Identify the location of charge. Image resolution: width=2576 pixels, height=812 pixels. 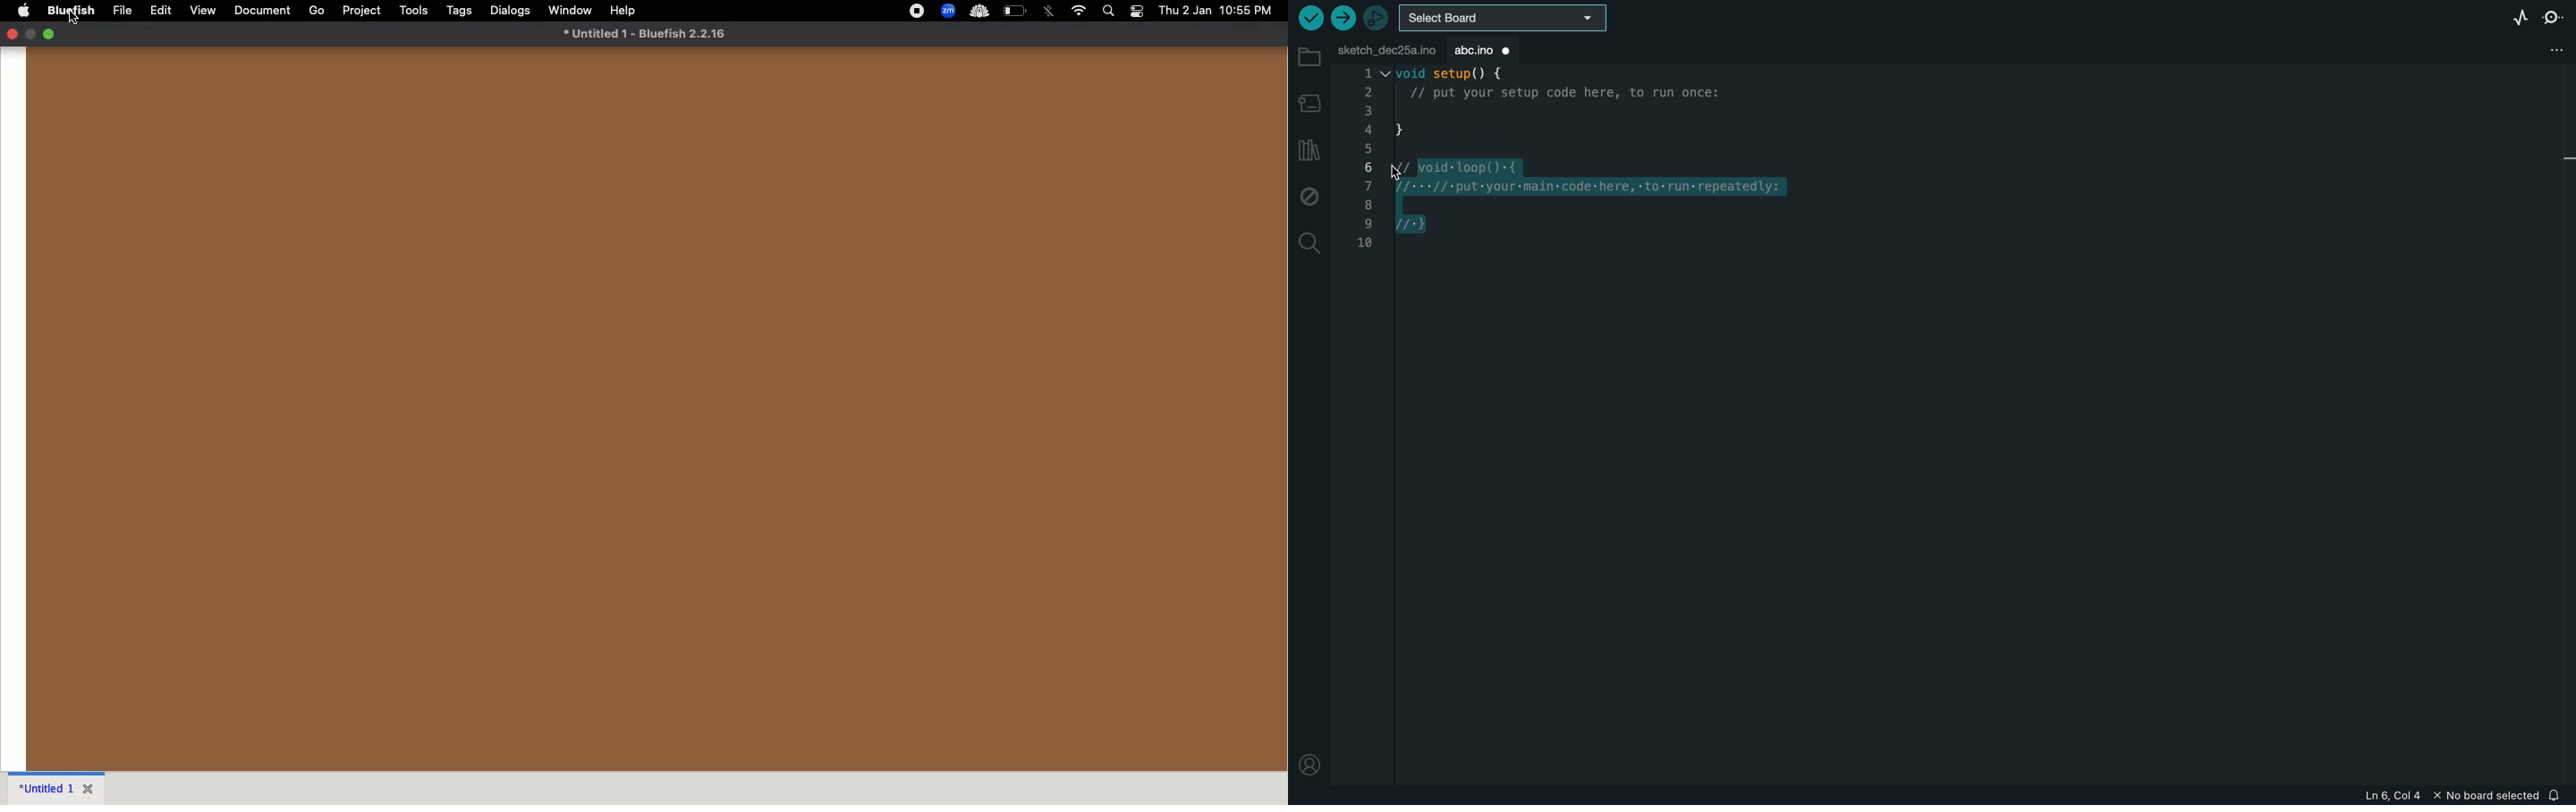
(1016, 10).